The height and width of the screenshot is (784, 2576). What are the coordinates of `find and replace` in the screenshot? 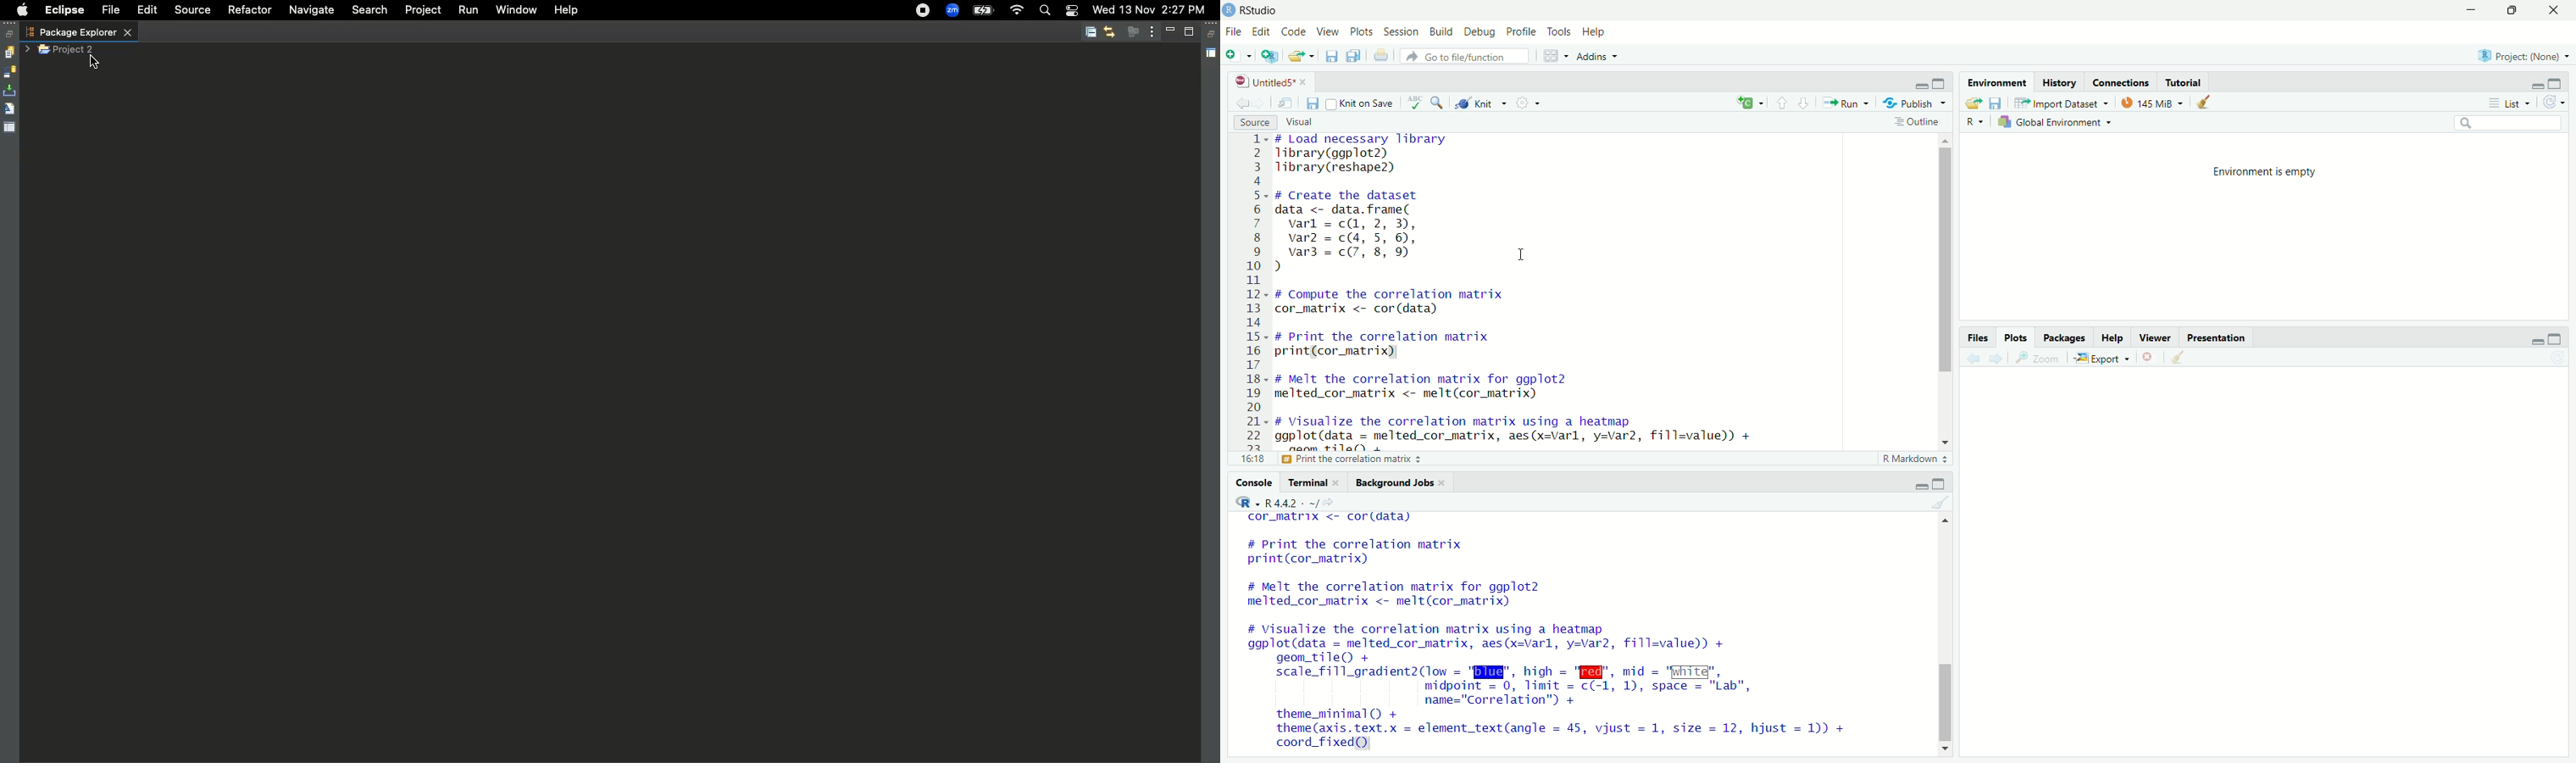 It's located at (1437, 102).